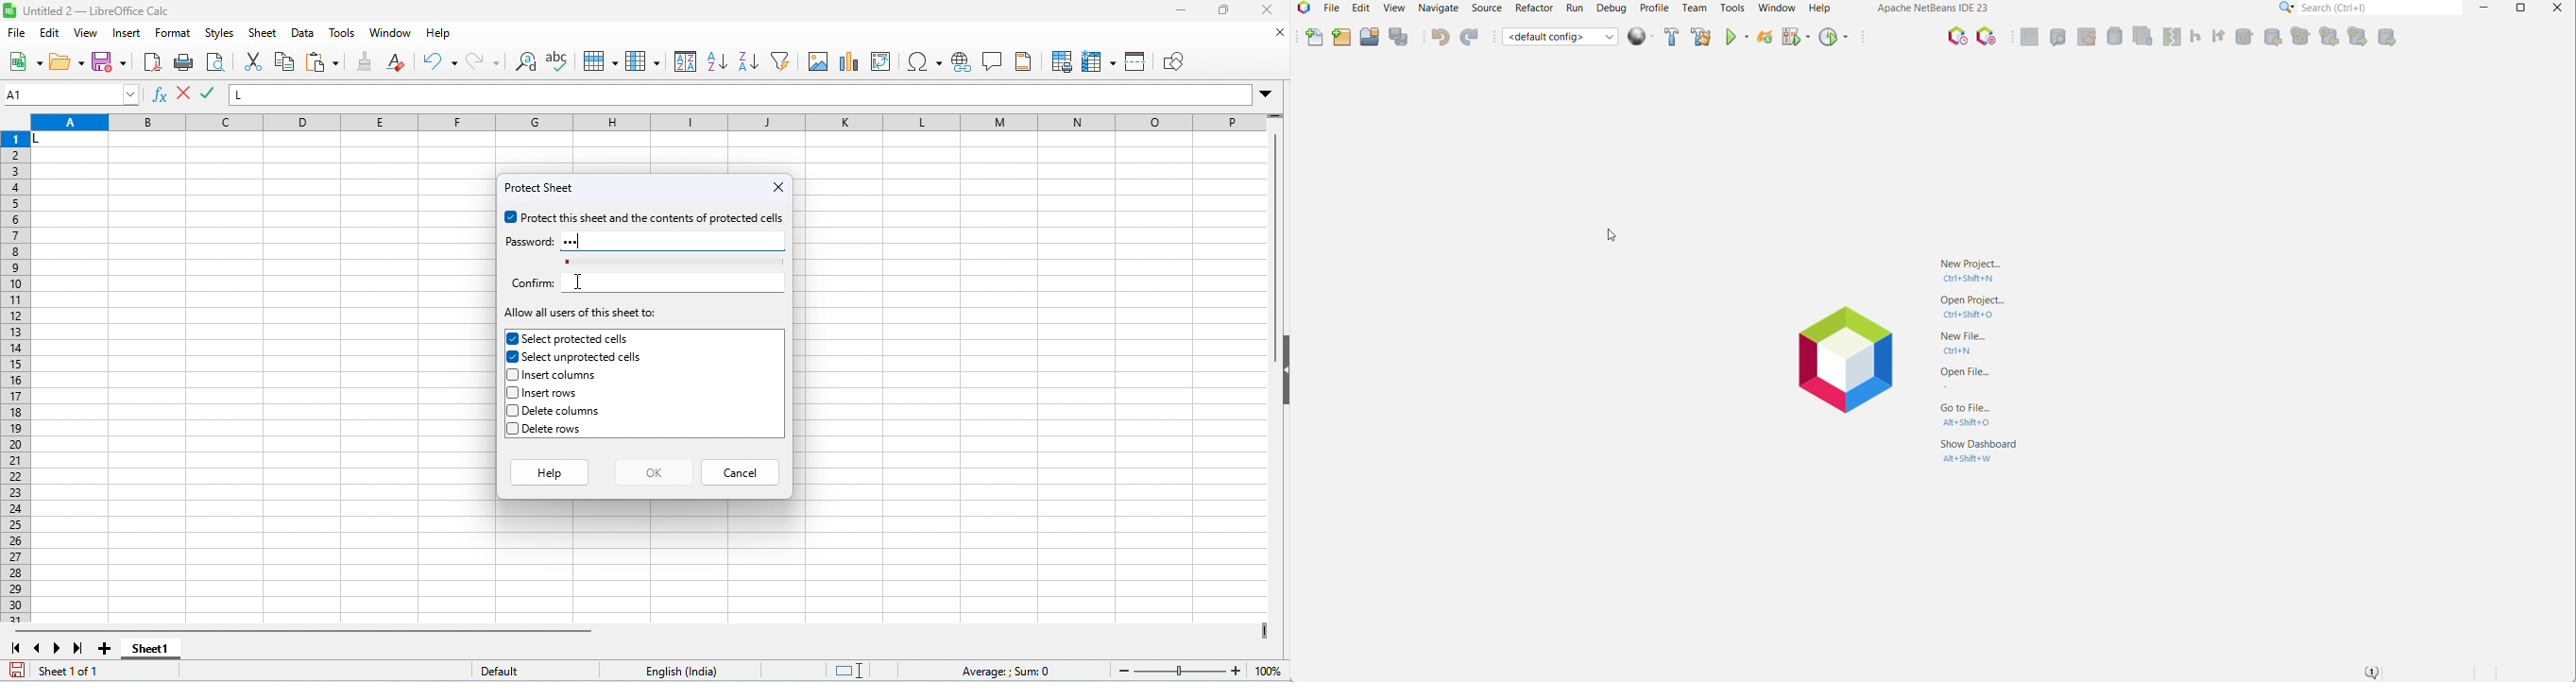 The width and height of the screenshot is (2576, 700). What do you see at coordinates (747, 61) in the screenshot?
I see `sort descending` at bounding box center [747, 61].